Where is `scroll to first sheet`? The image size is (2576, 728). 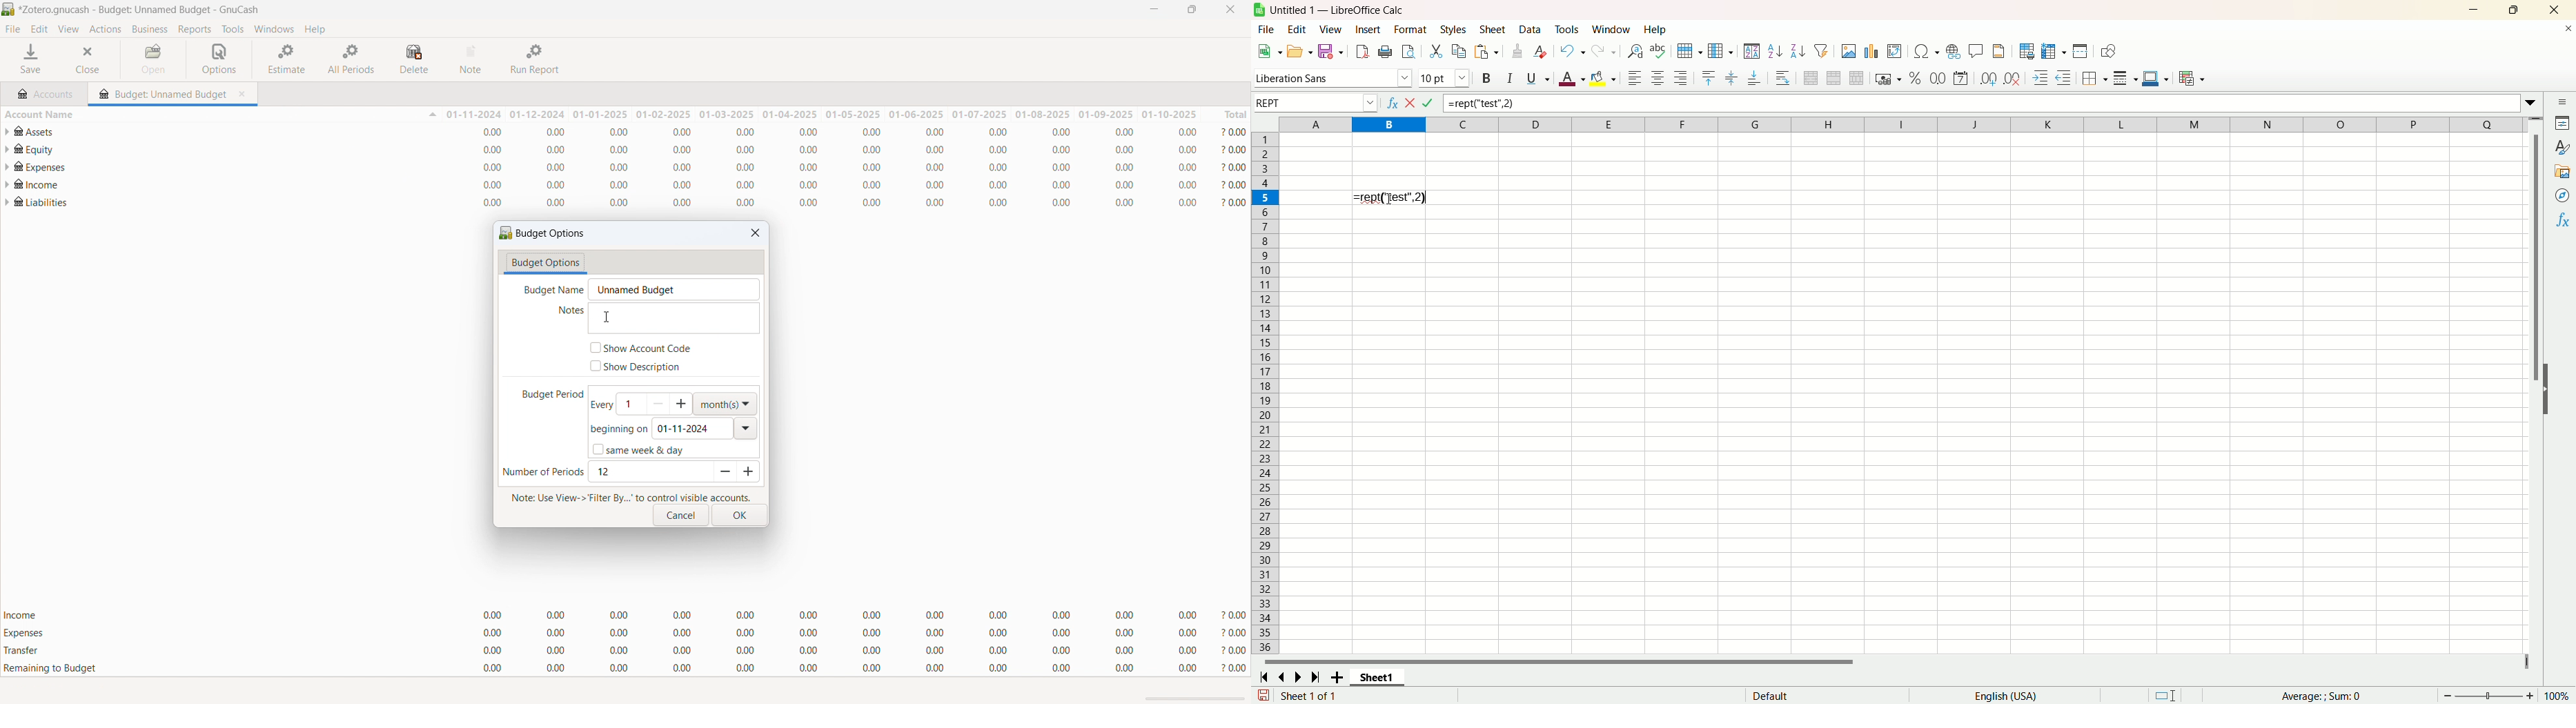
scroll to first sheet is located at coordinates (1265, 678).